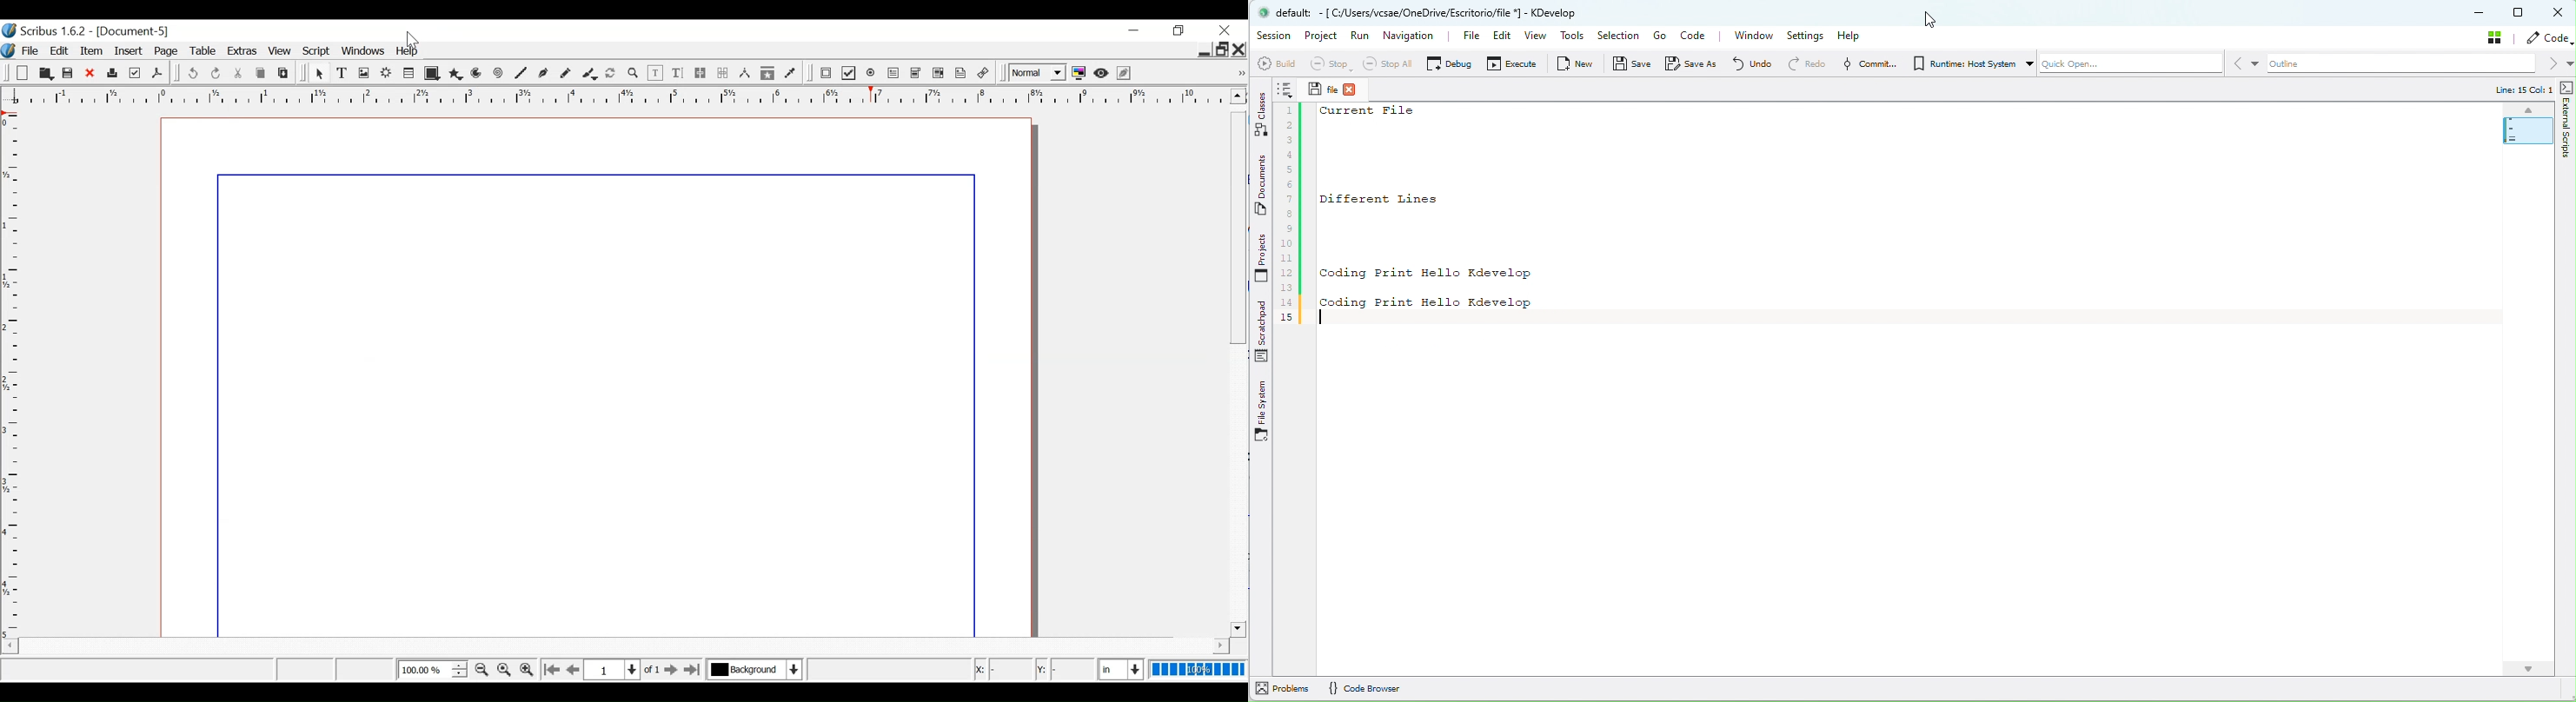  I want to click on Toggle color, so click(1079, 73).